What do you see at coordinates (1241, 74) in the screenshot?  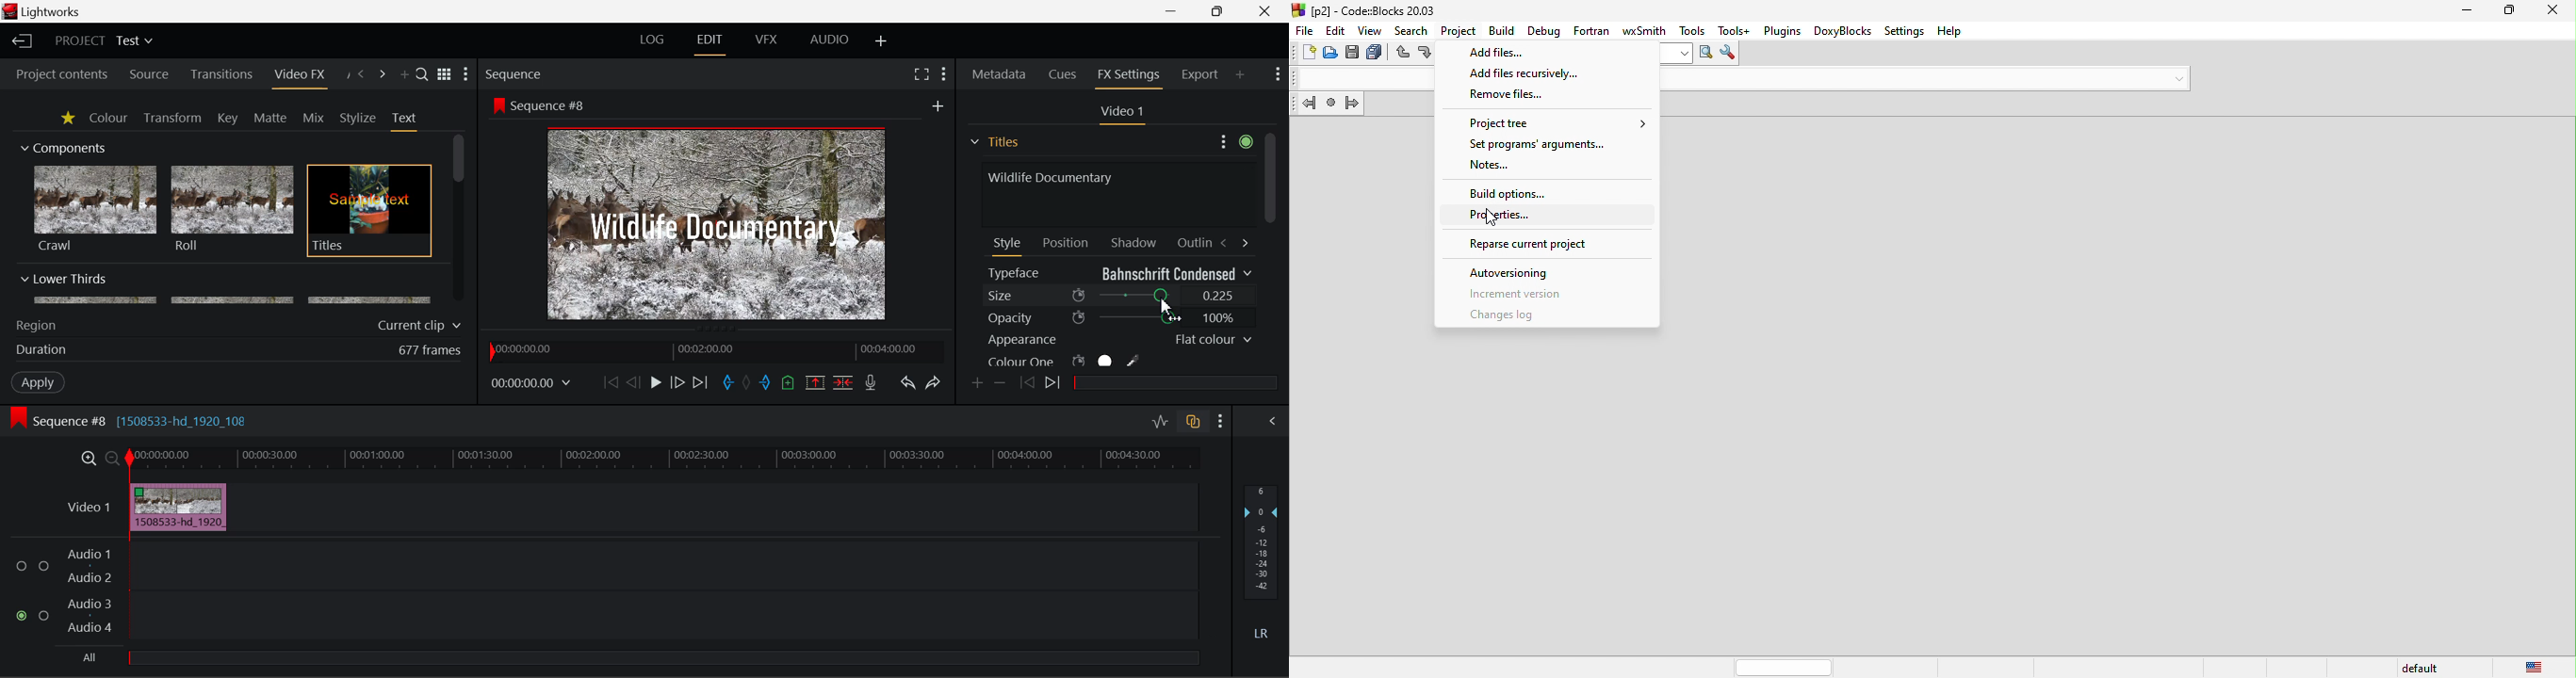 I see `Add Panel` at bounding box center [1241, 74].